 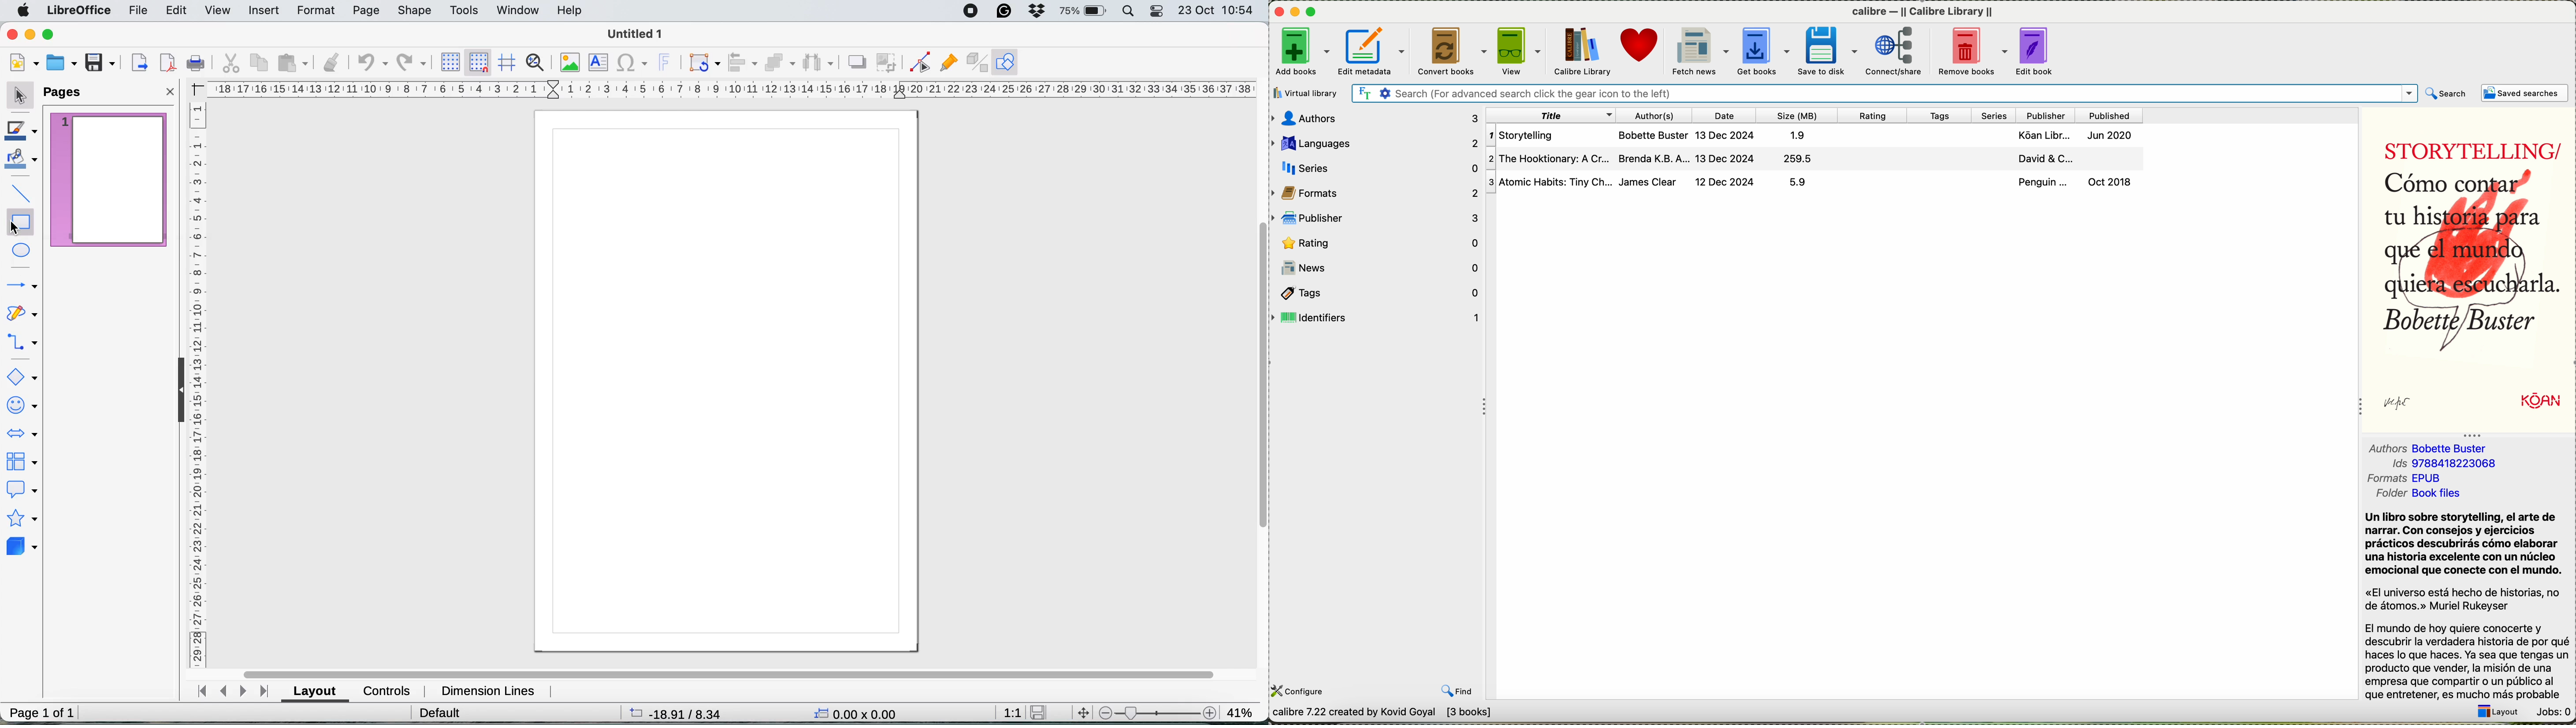 What do you see at coordinates (194, 64) in the screenshot?
I see `print` at bounding box center [194, 64].